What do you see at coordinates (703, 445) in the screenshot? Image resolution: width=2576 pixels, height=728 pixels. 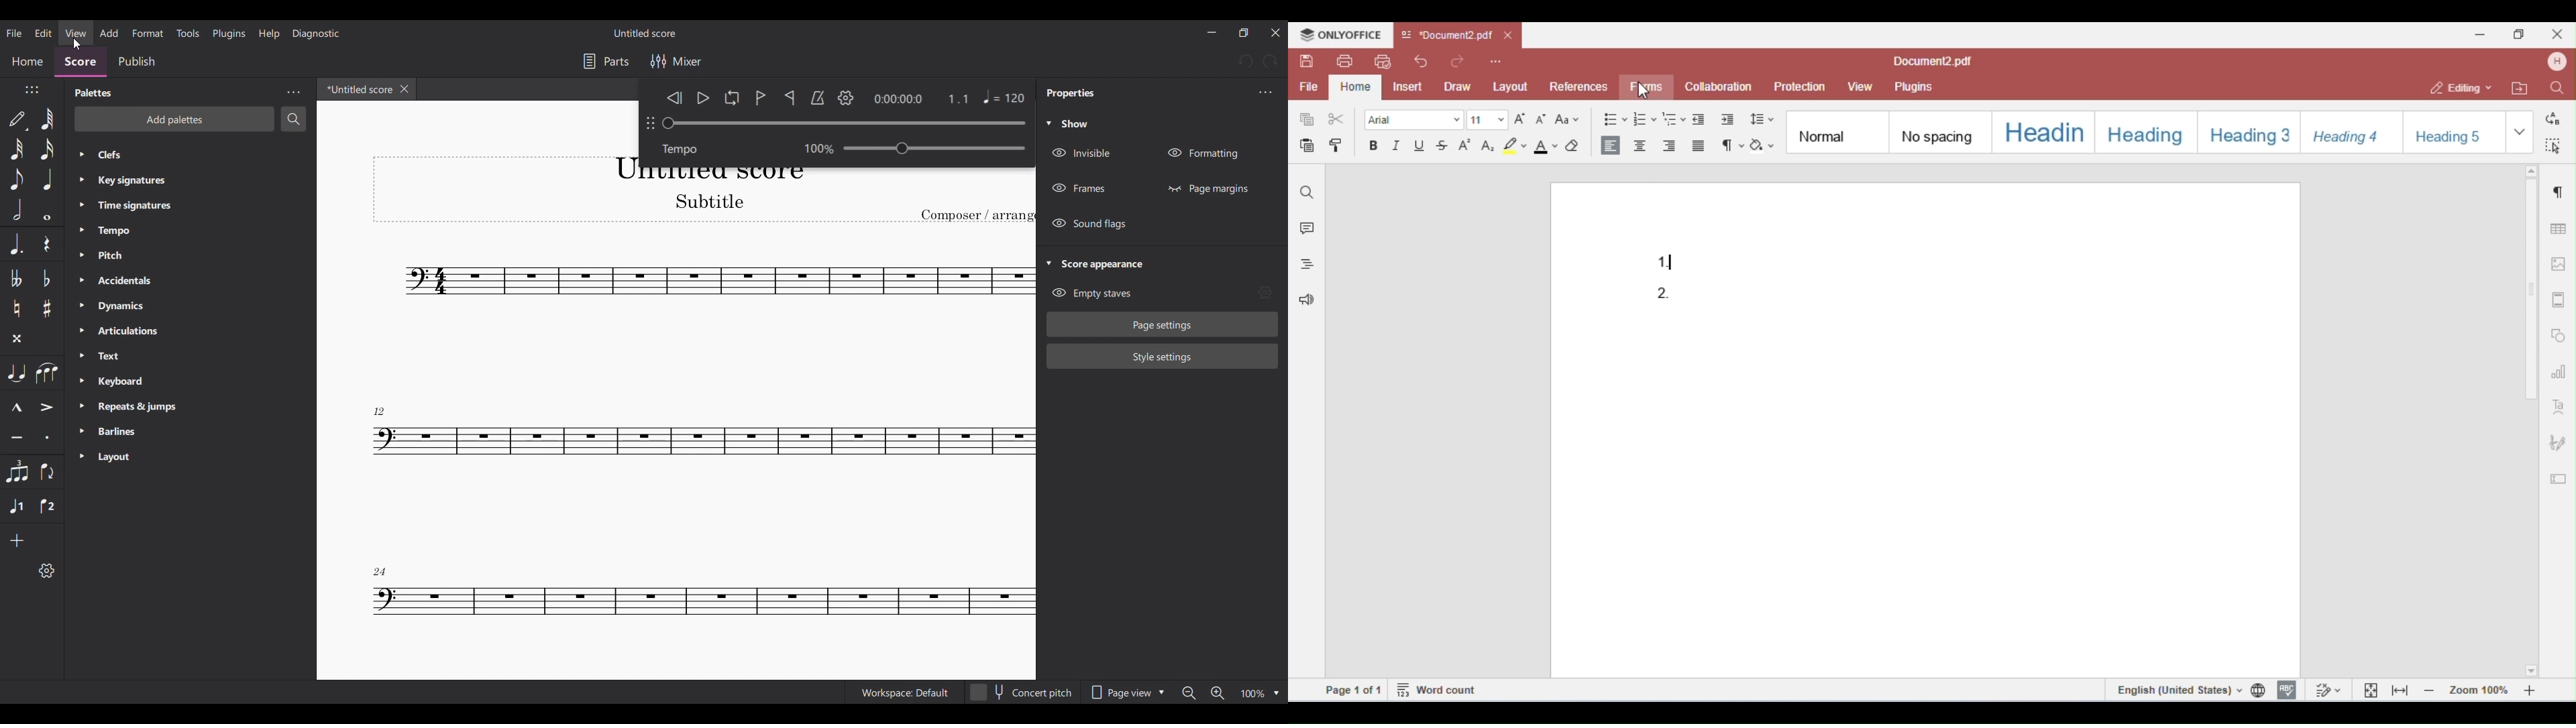 I see `Current composition` at bounding box center [703, 445].